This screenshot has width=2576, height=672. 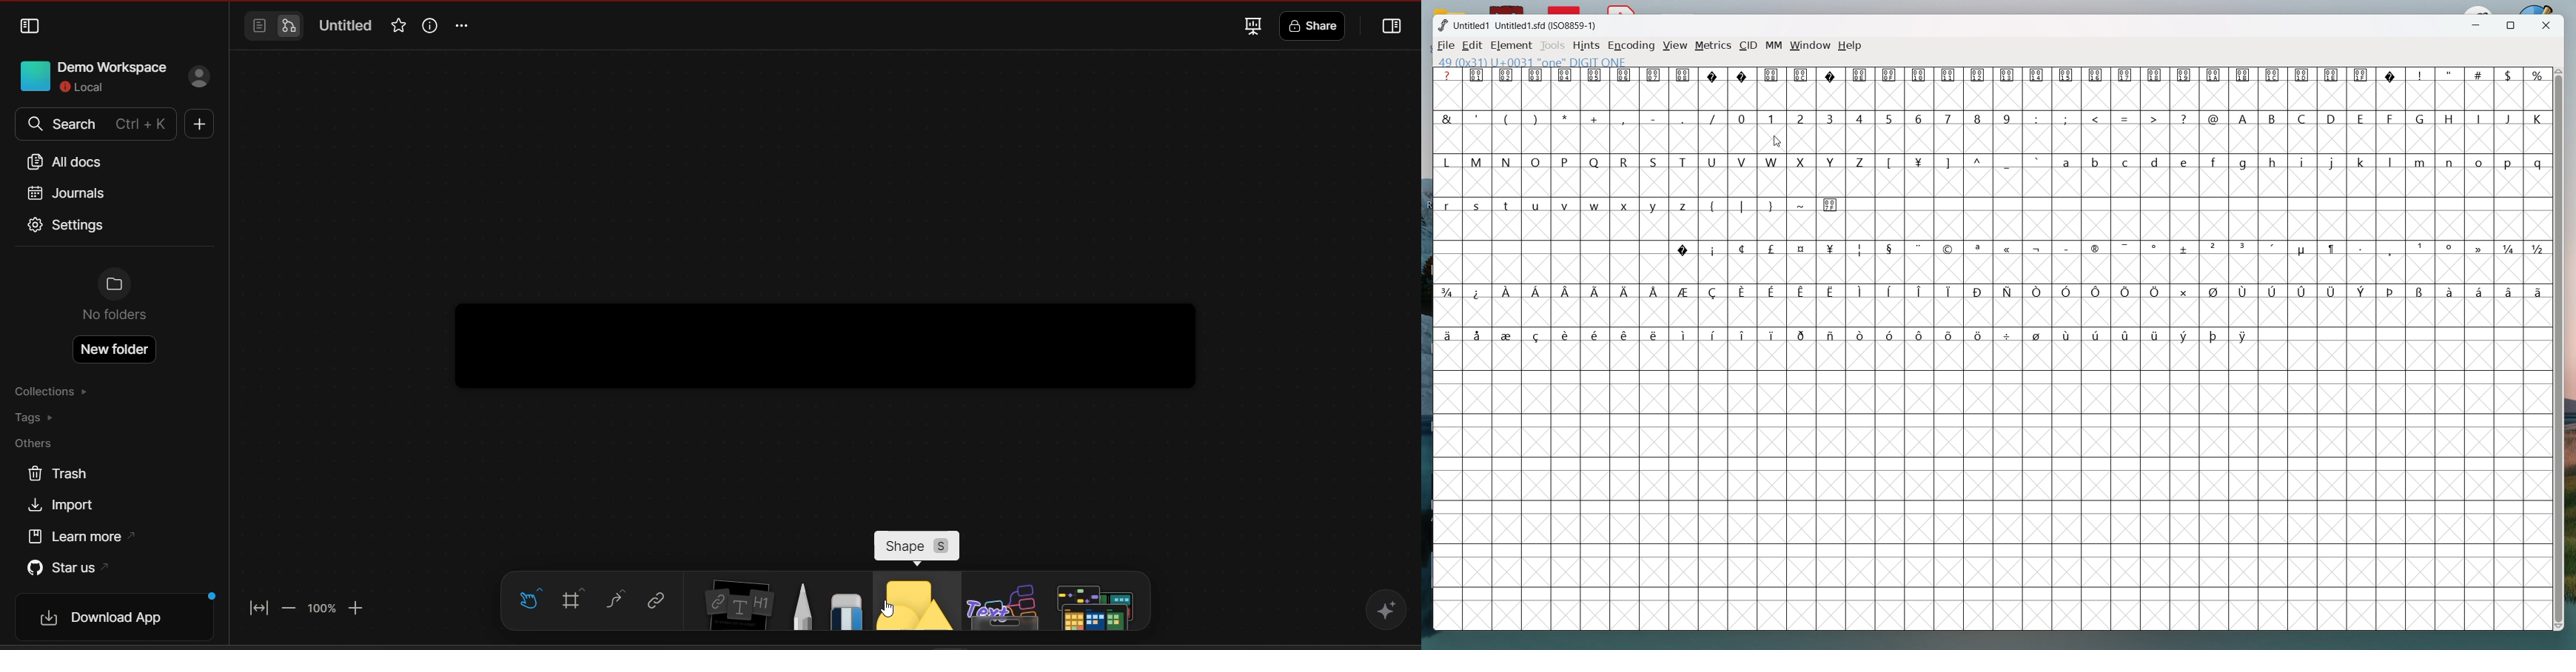 I want to click on others, so click(x=41, y=444).